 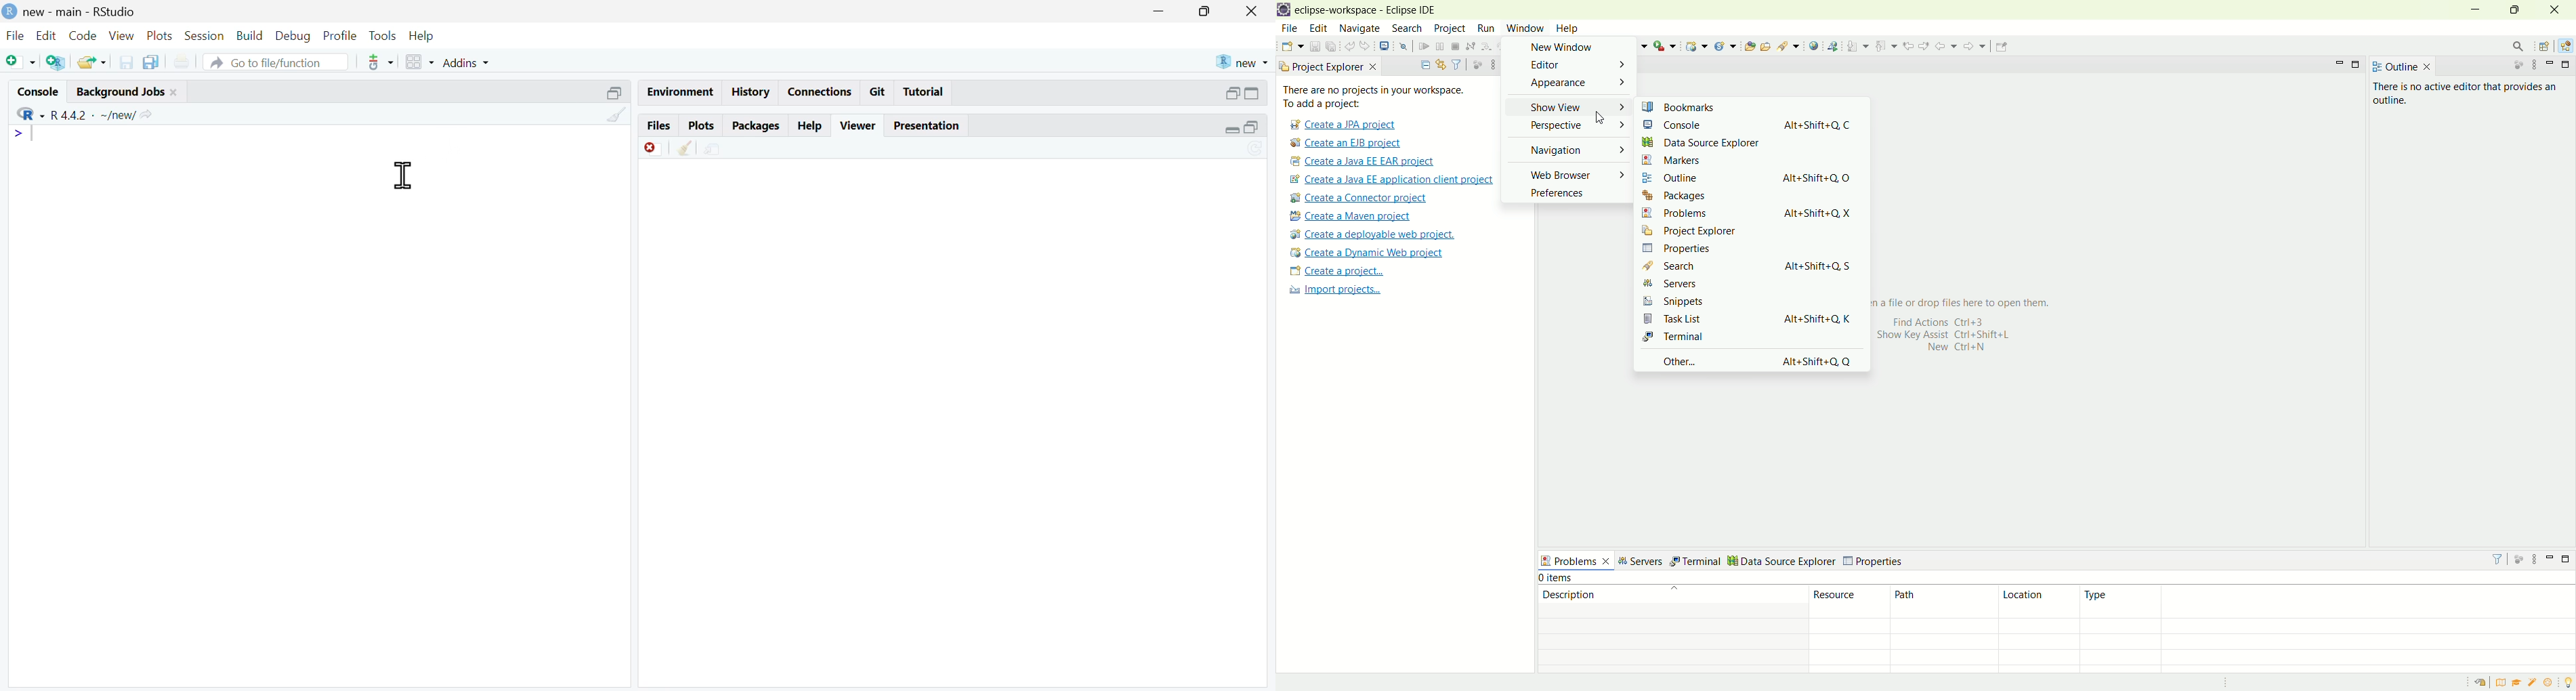 What do you see at coordinates (294, 37) in the screenshot?
I see `debug` at bounding box center [294, 37].